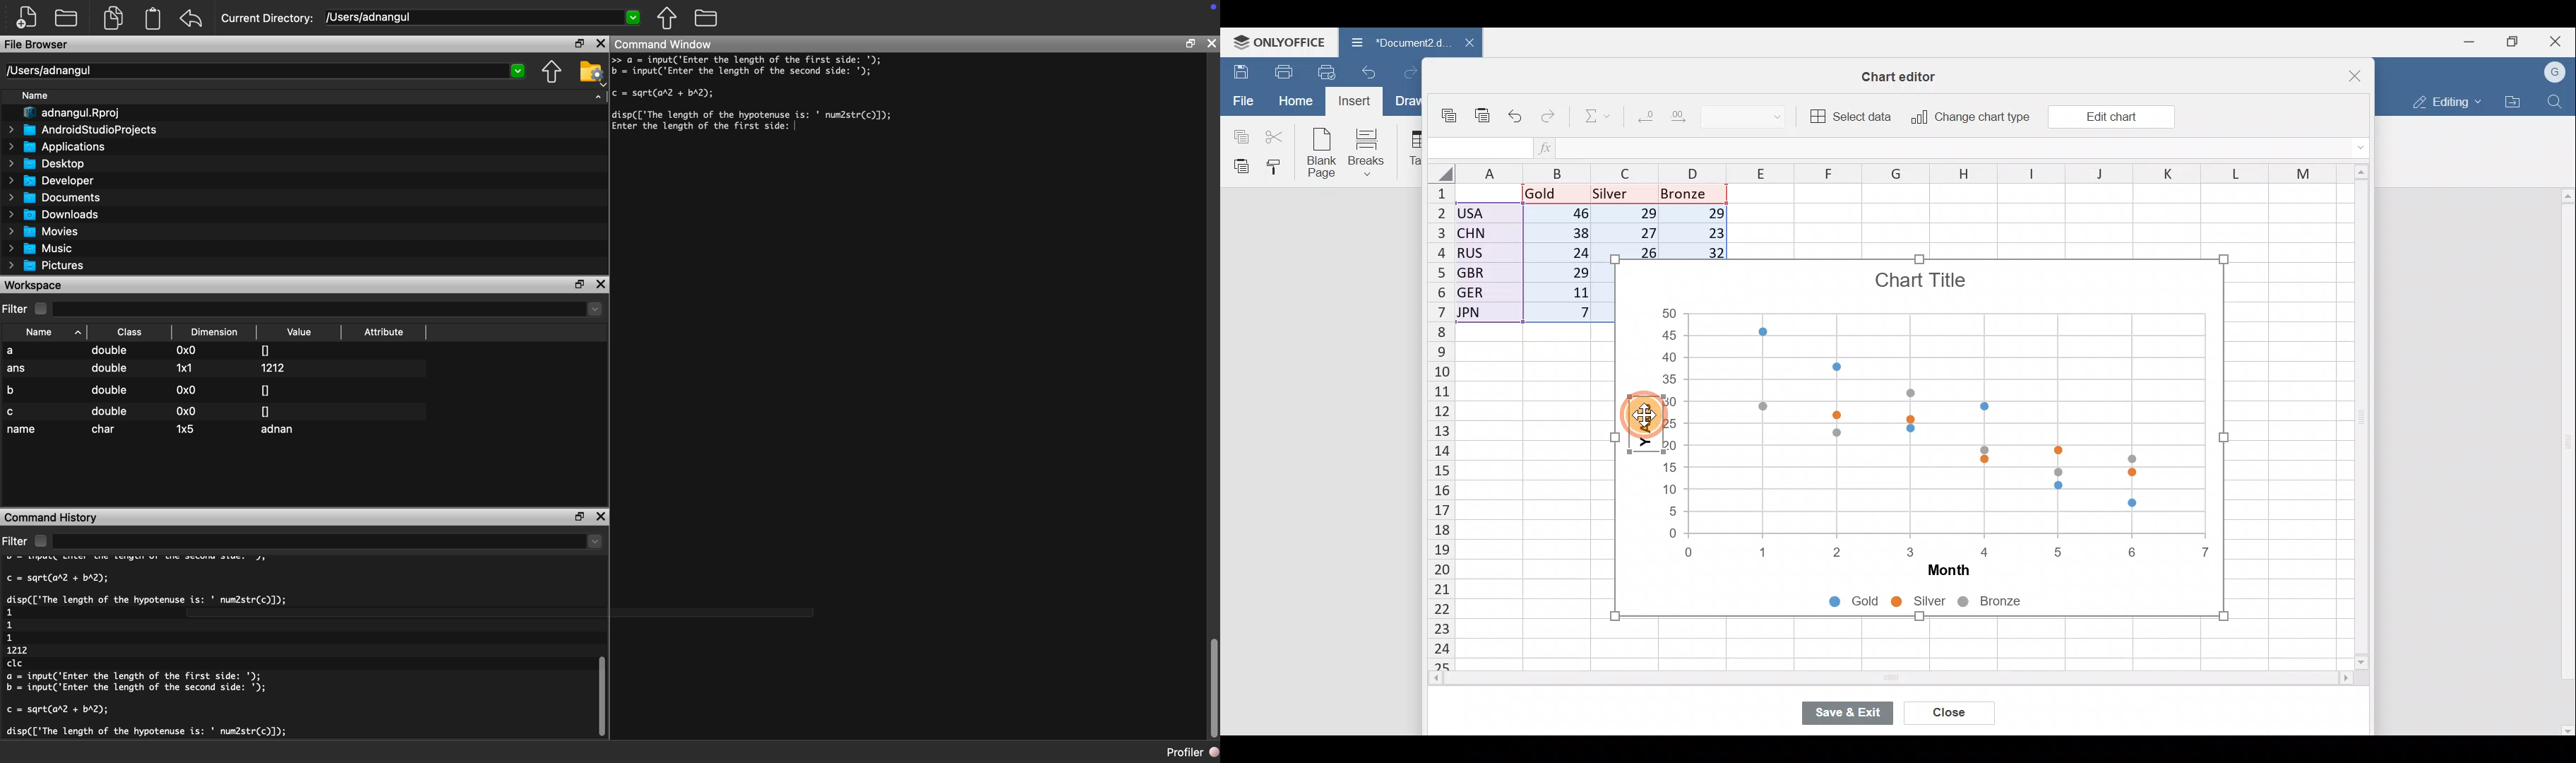 This screenshot has height=784, width=2576. I want to click on Close document, so click(1462, 44).